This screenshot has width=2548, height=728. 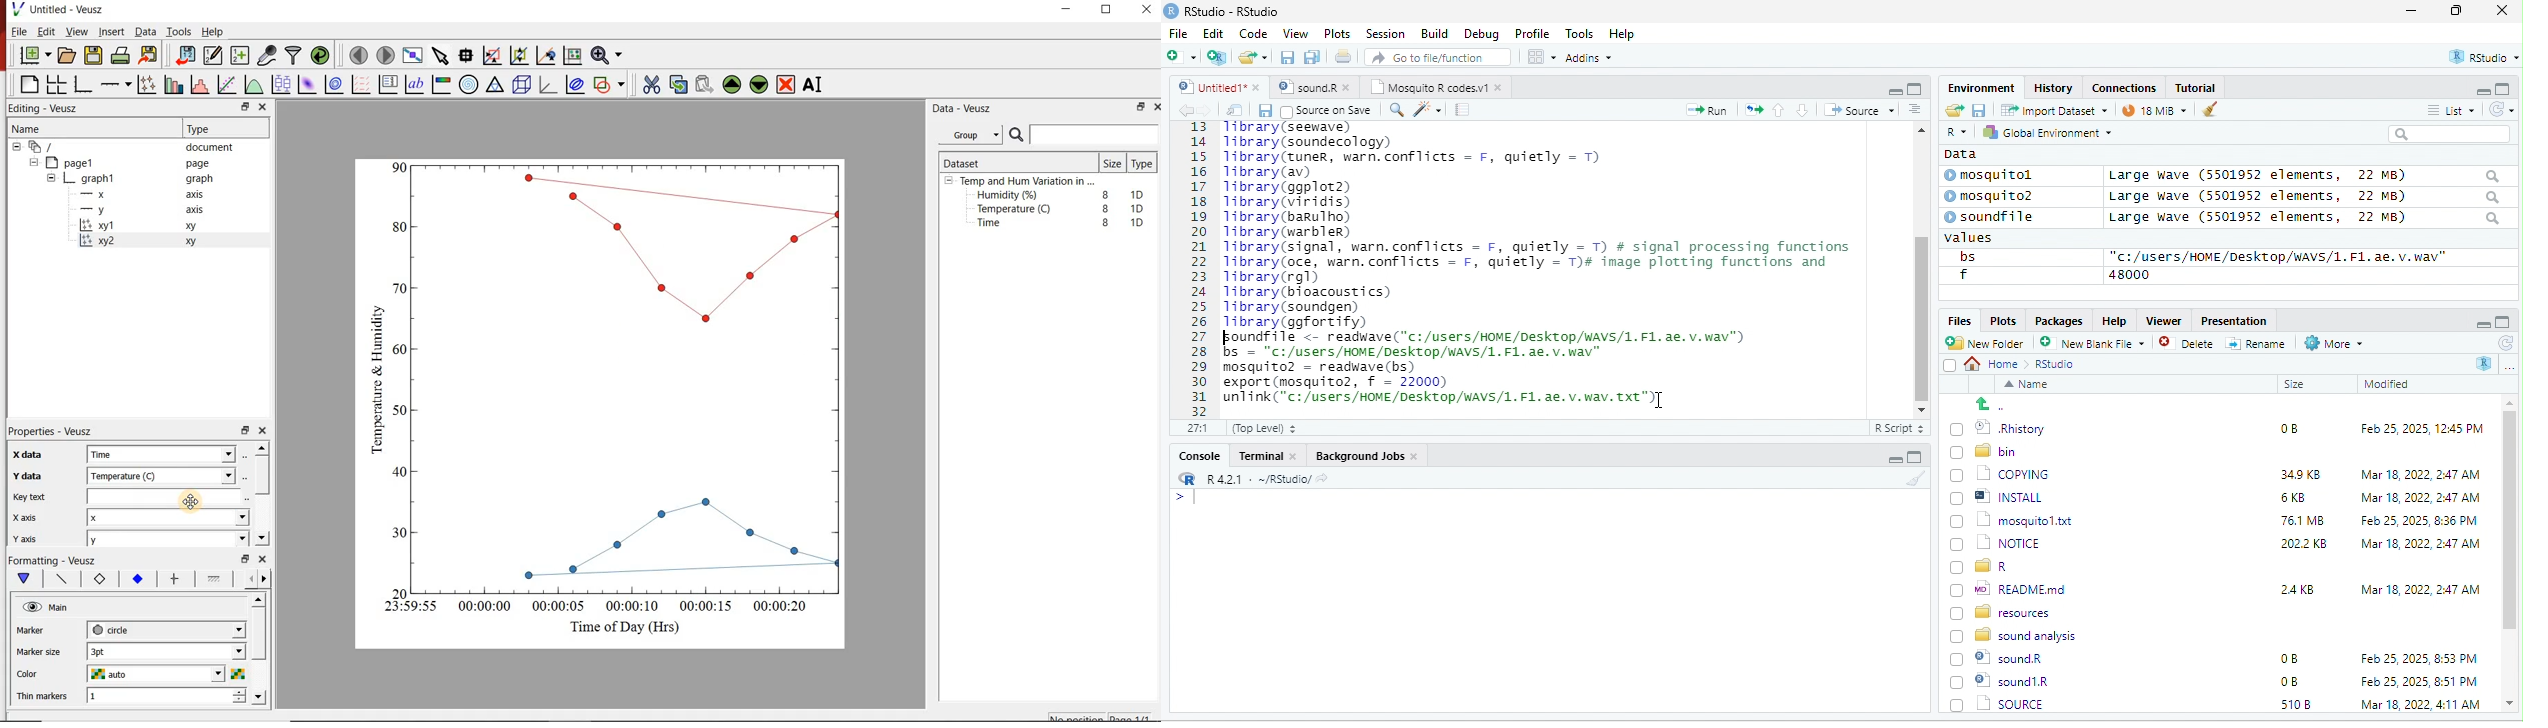 I want to click on  More , so click(x=2332, y=344).